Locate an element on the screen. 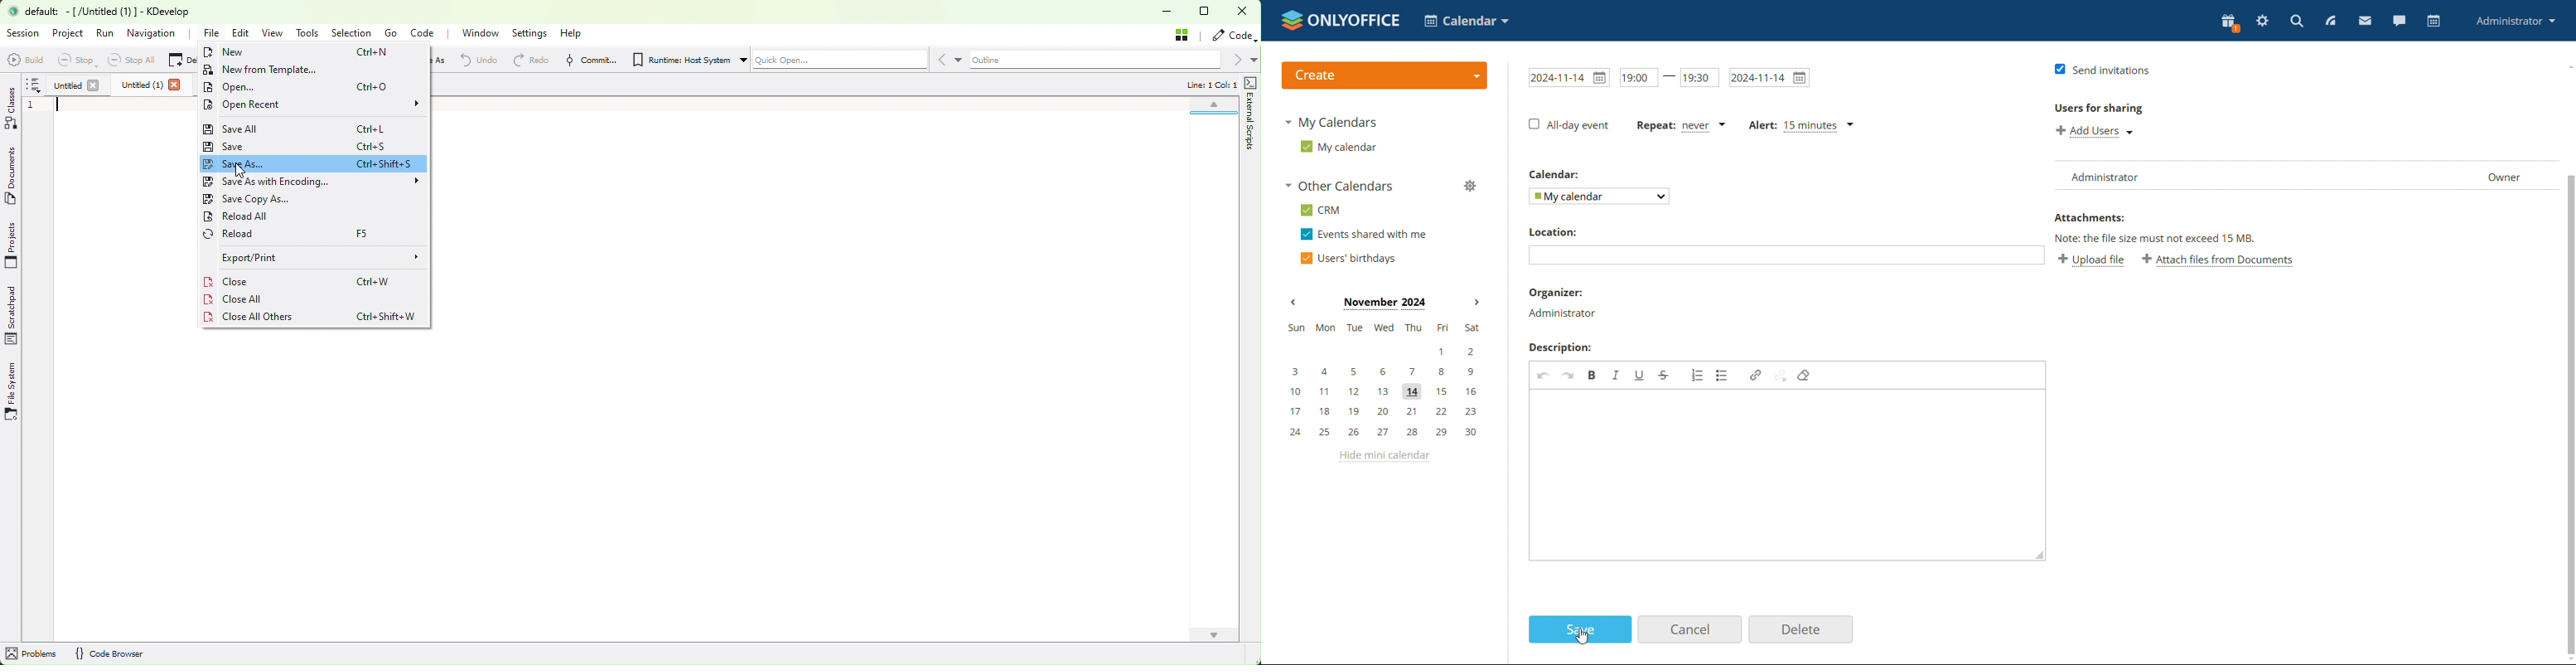 Image resolution: width=2576 pixels, height=672 pixels. add guests is located at coordinates (2098, 131).